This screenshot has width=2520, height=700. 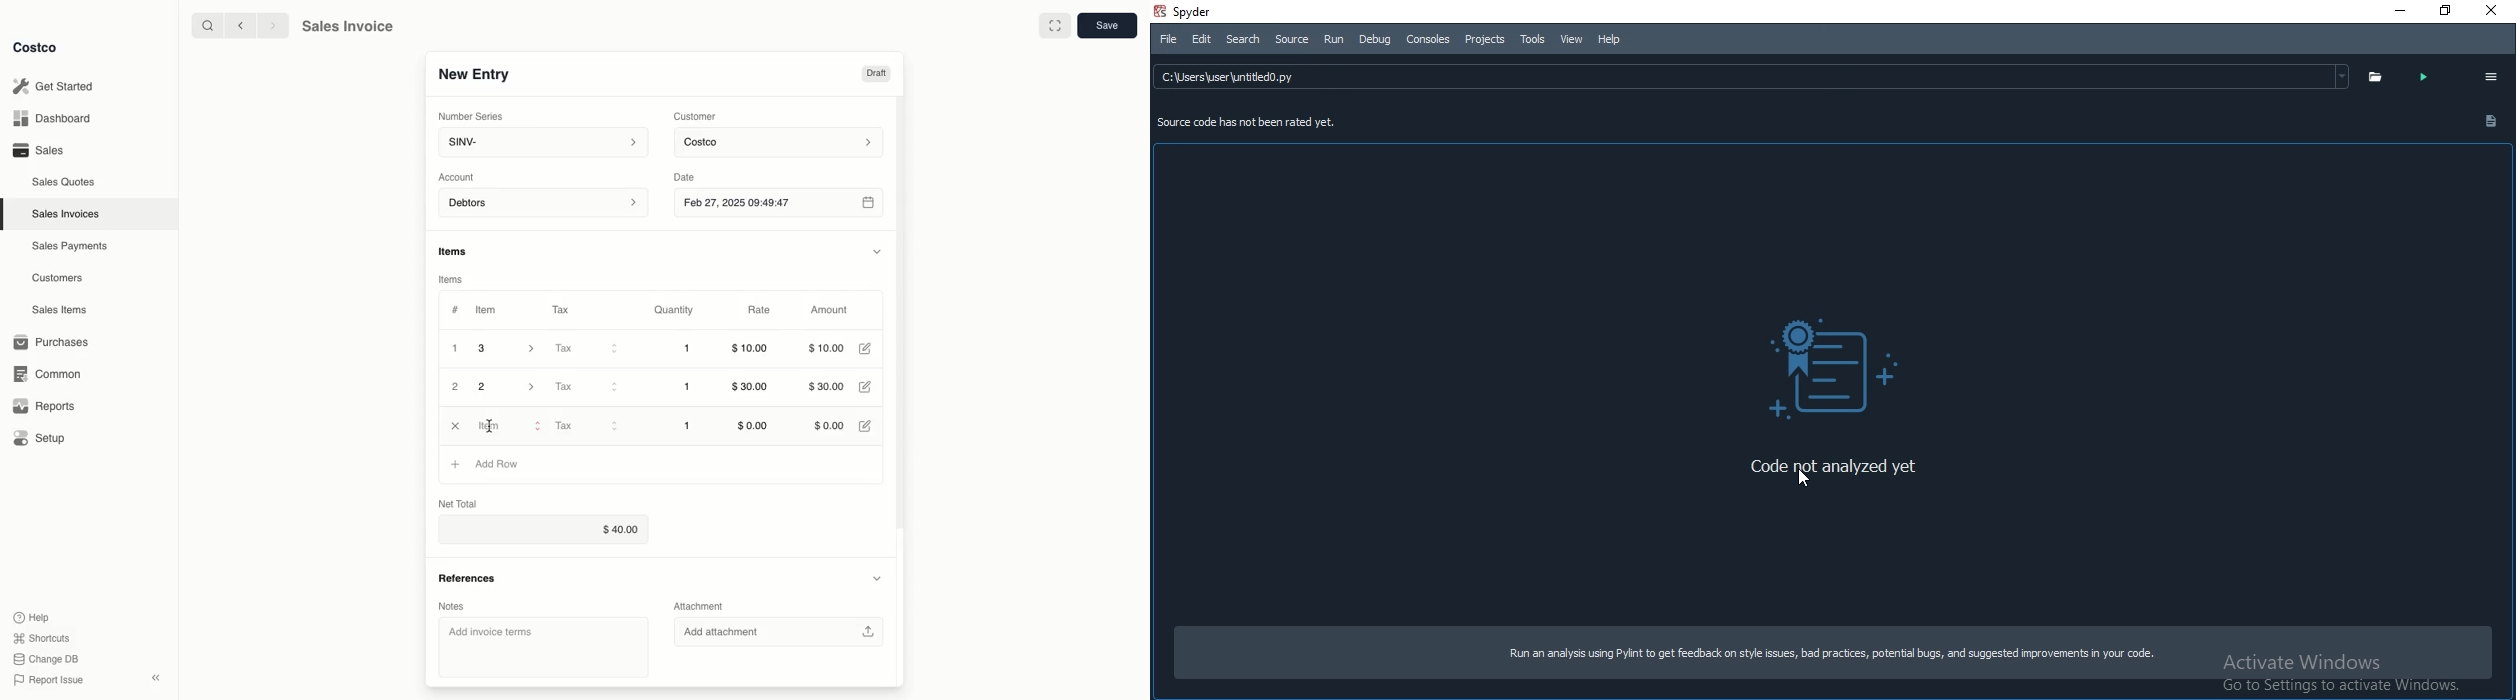 I want to click on $0.00, so click(x=829, y=424).